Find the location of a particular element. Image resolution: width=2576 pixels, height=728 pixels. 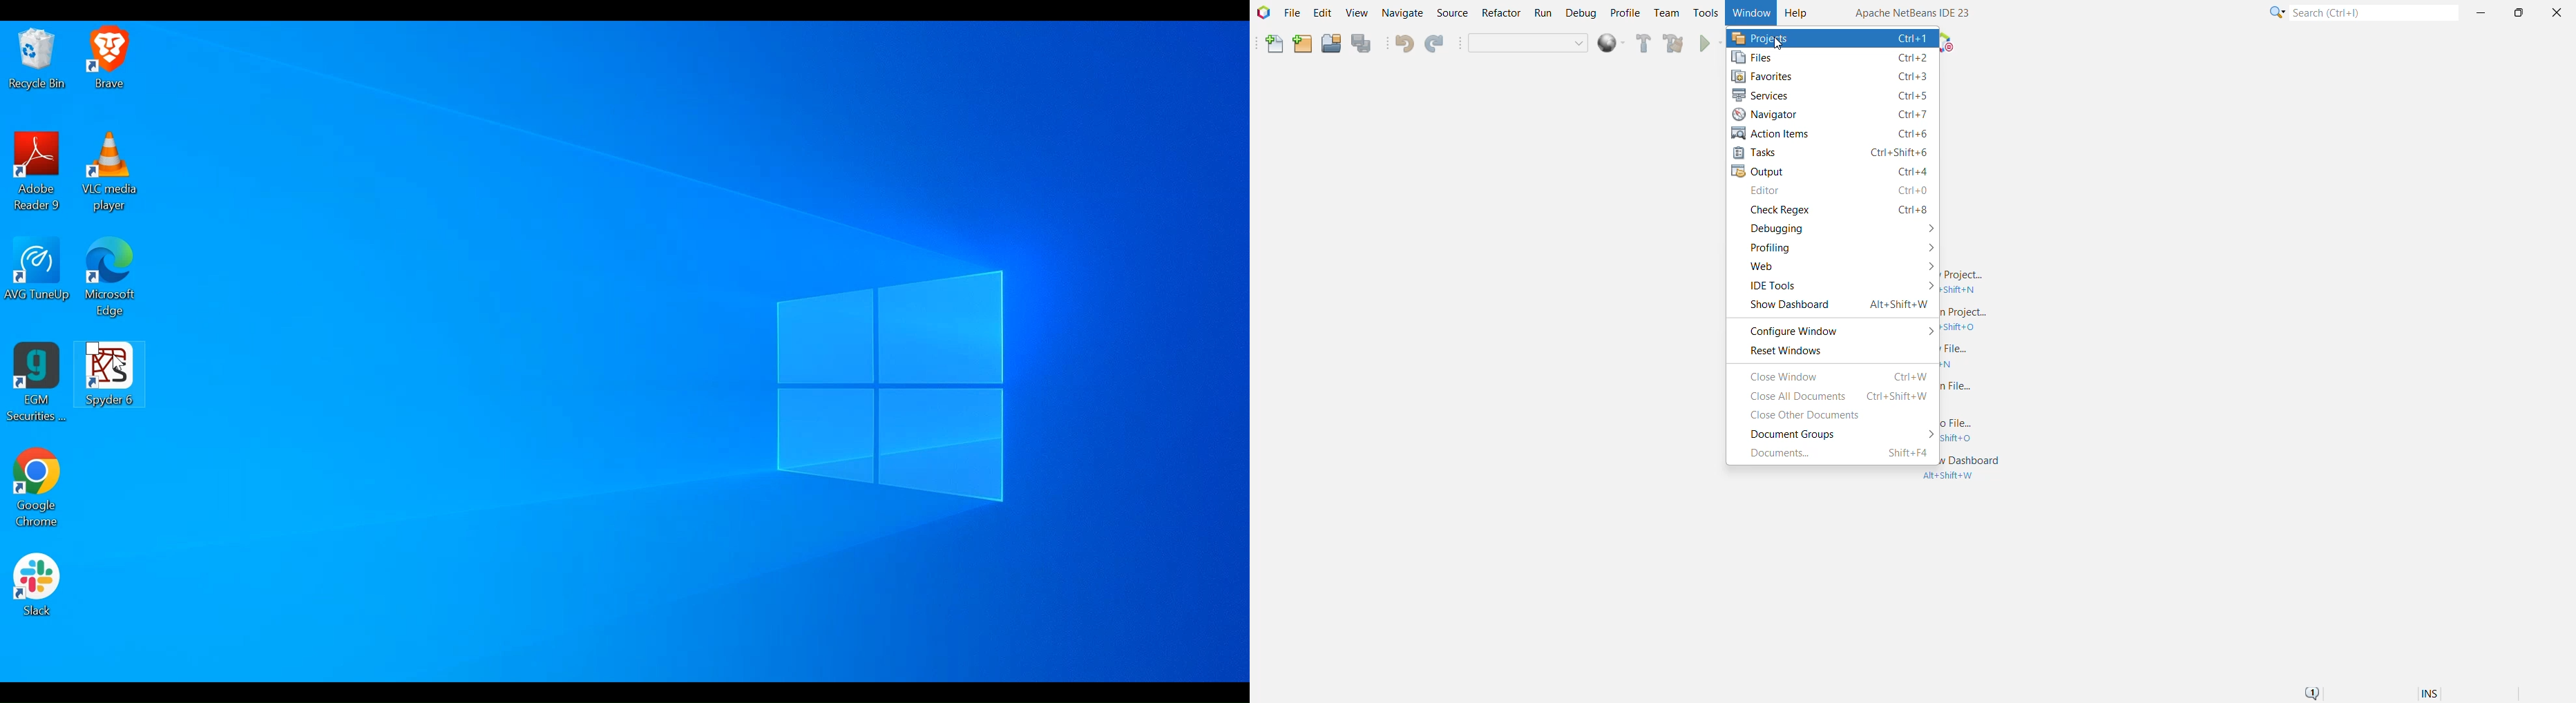

EGM Securities Desktop Icon is located at coordinates (36, 383).